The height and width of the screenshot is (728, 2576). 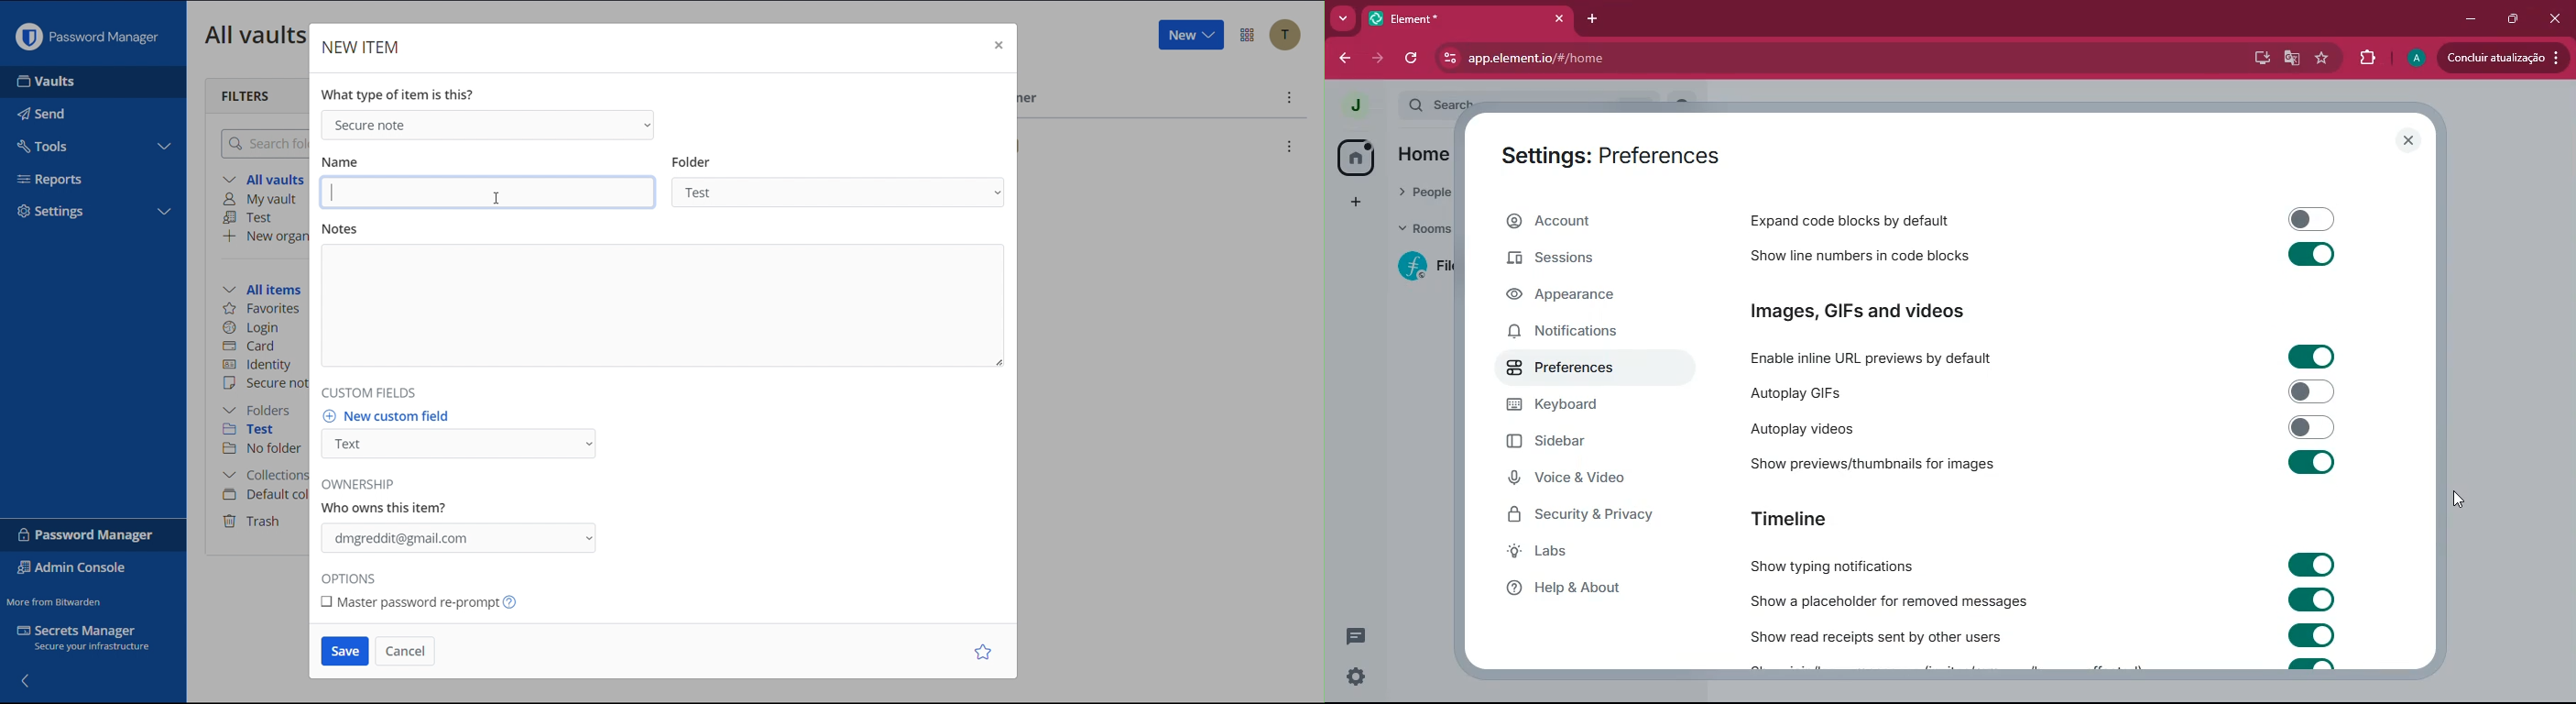 What do you see at coordinates (2261, 60) in the screenshot?
I see `desktop` at bounding box center [2261, 60].